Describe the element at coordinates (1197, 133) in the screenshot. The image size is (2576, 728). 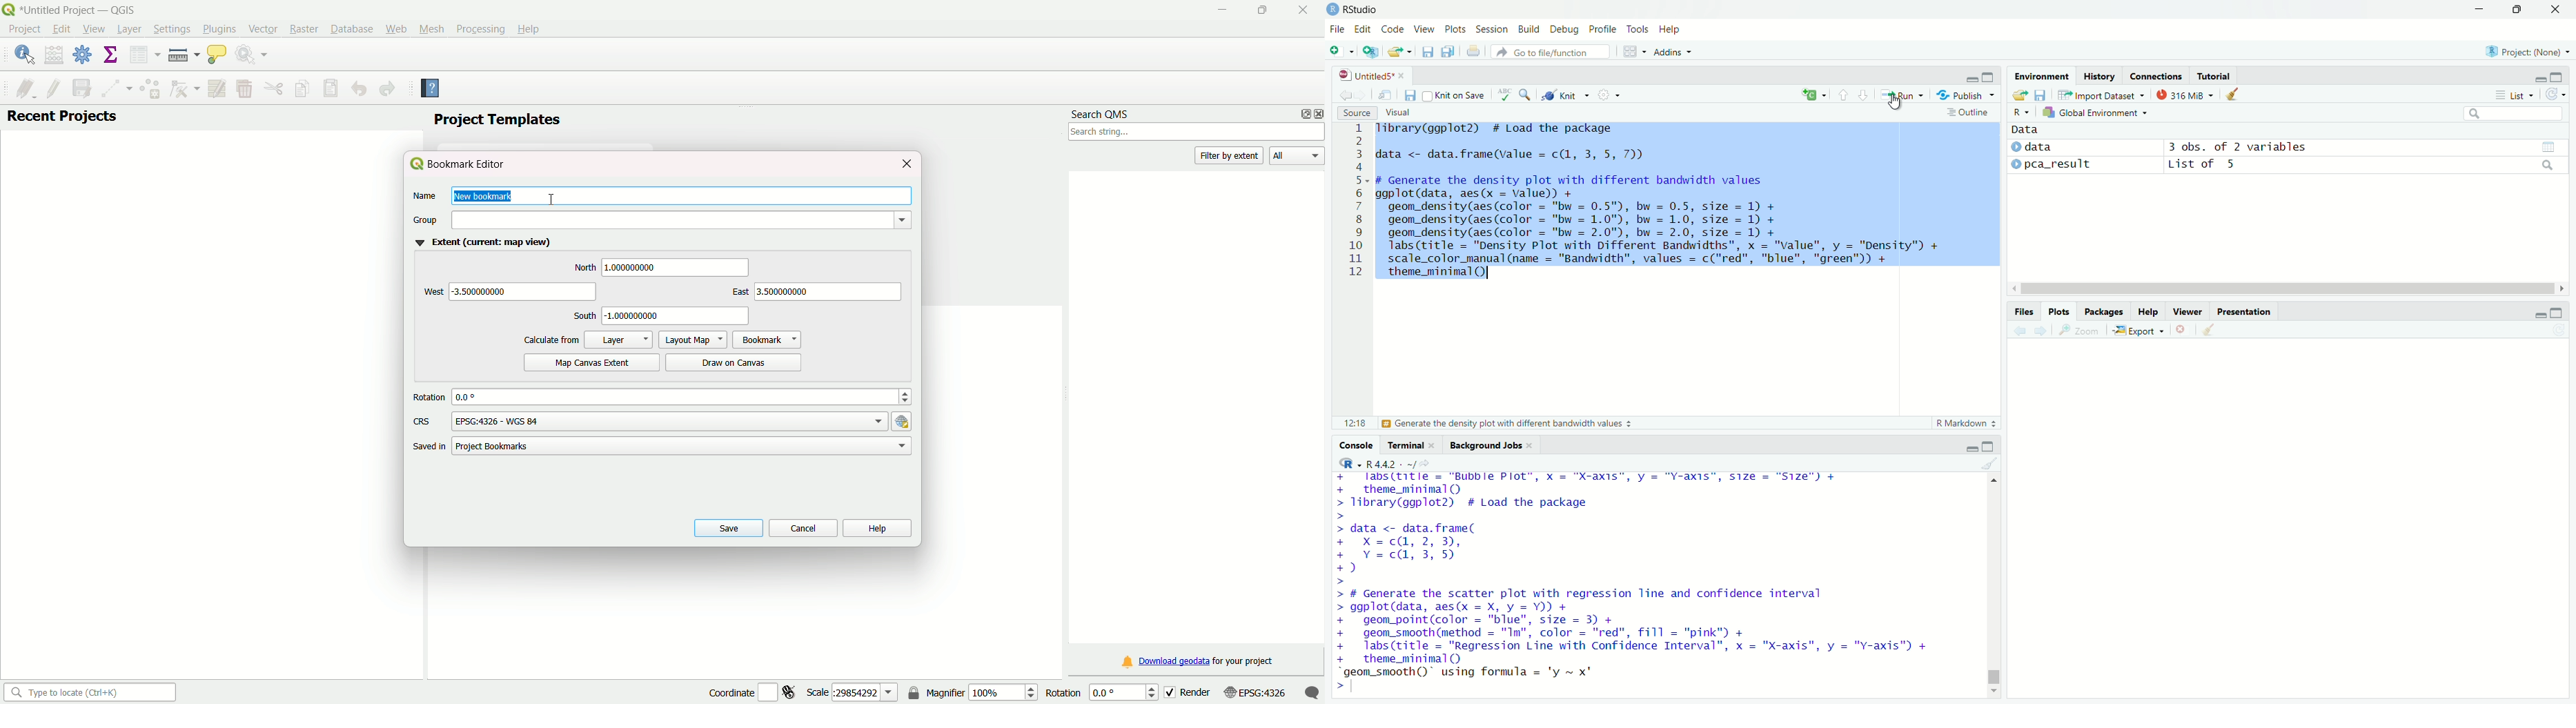
I see `search bar` at that location.